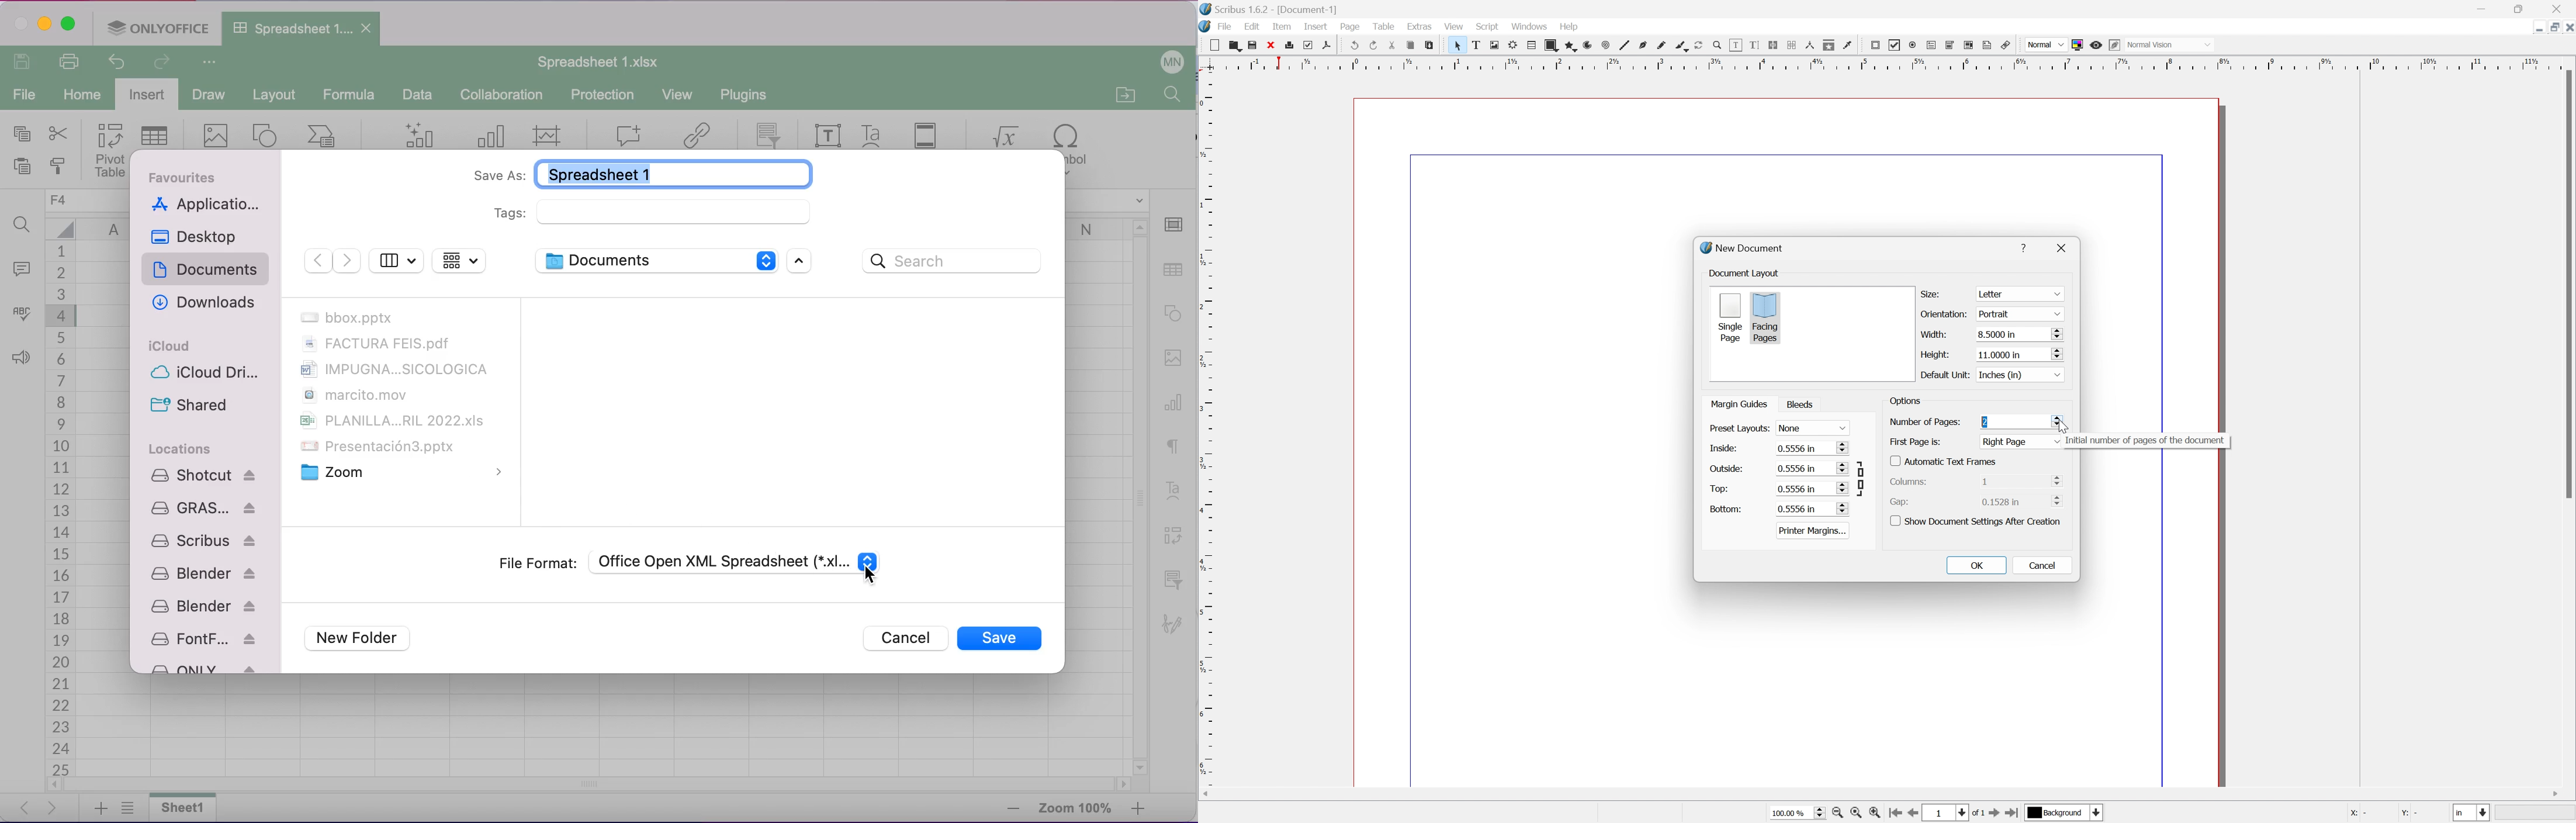 This screenshot has height=840, width=2576. Describe the element at coordinates (2021, 480) in the screenshot. I see `1` at that location.